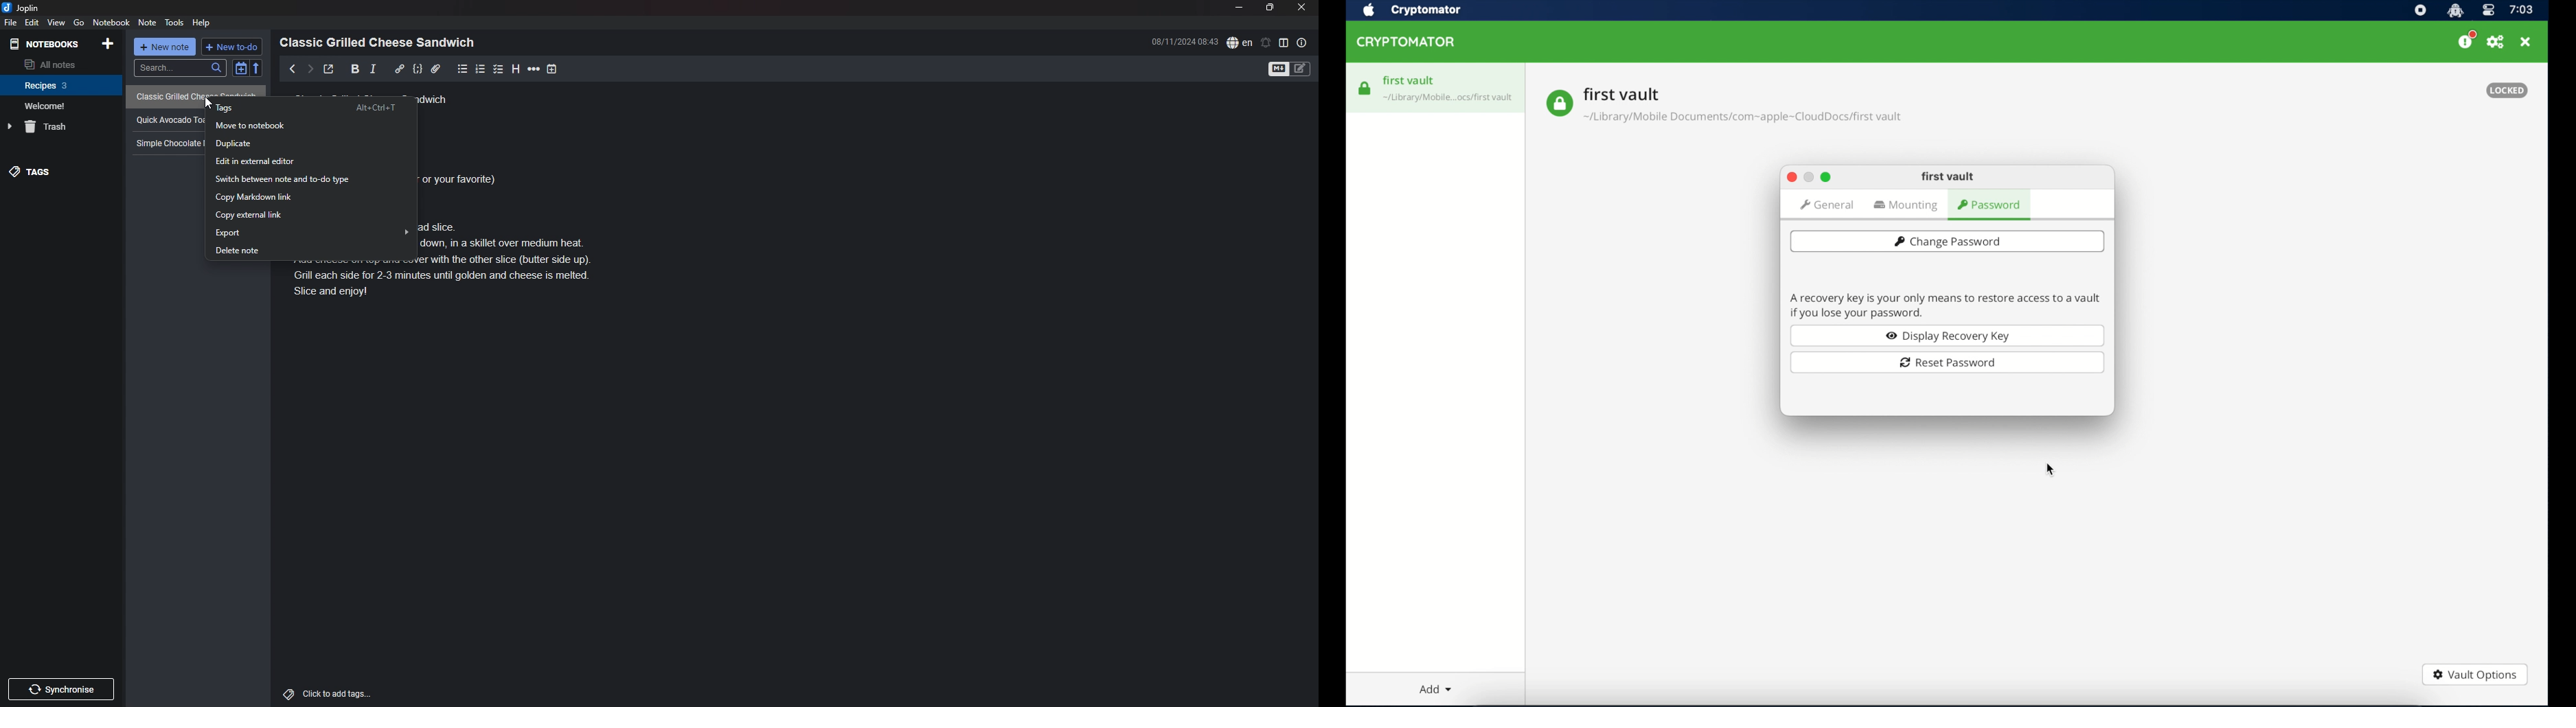 The image size is (2576, 728). What do you see at coordinates (31, 23) in the screenshot?
I see `edit` at bounding box center [31, 23].